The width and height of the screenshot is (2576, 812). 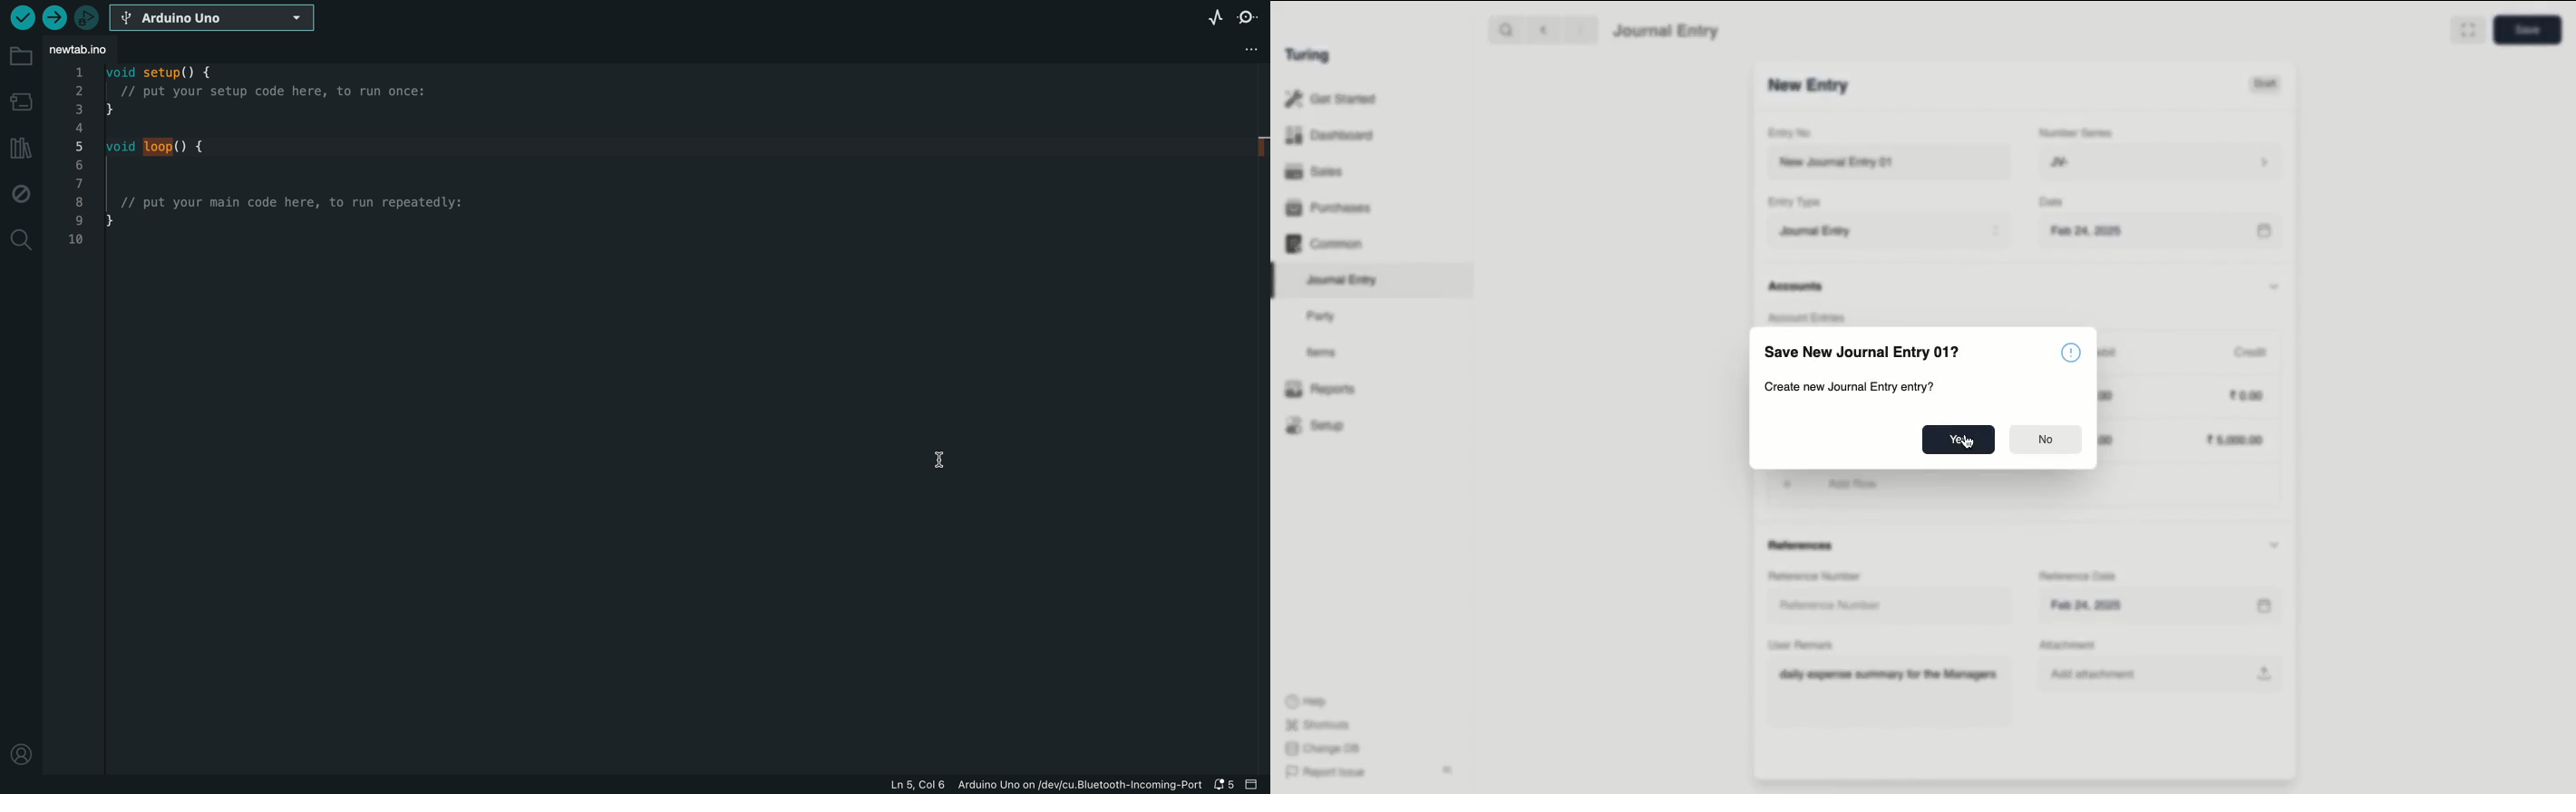 What do you see at coordinates (1317, 171) in the screenshot?
I see `Sales` at bounding box center [1317, 171].